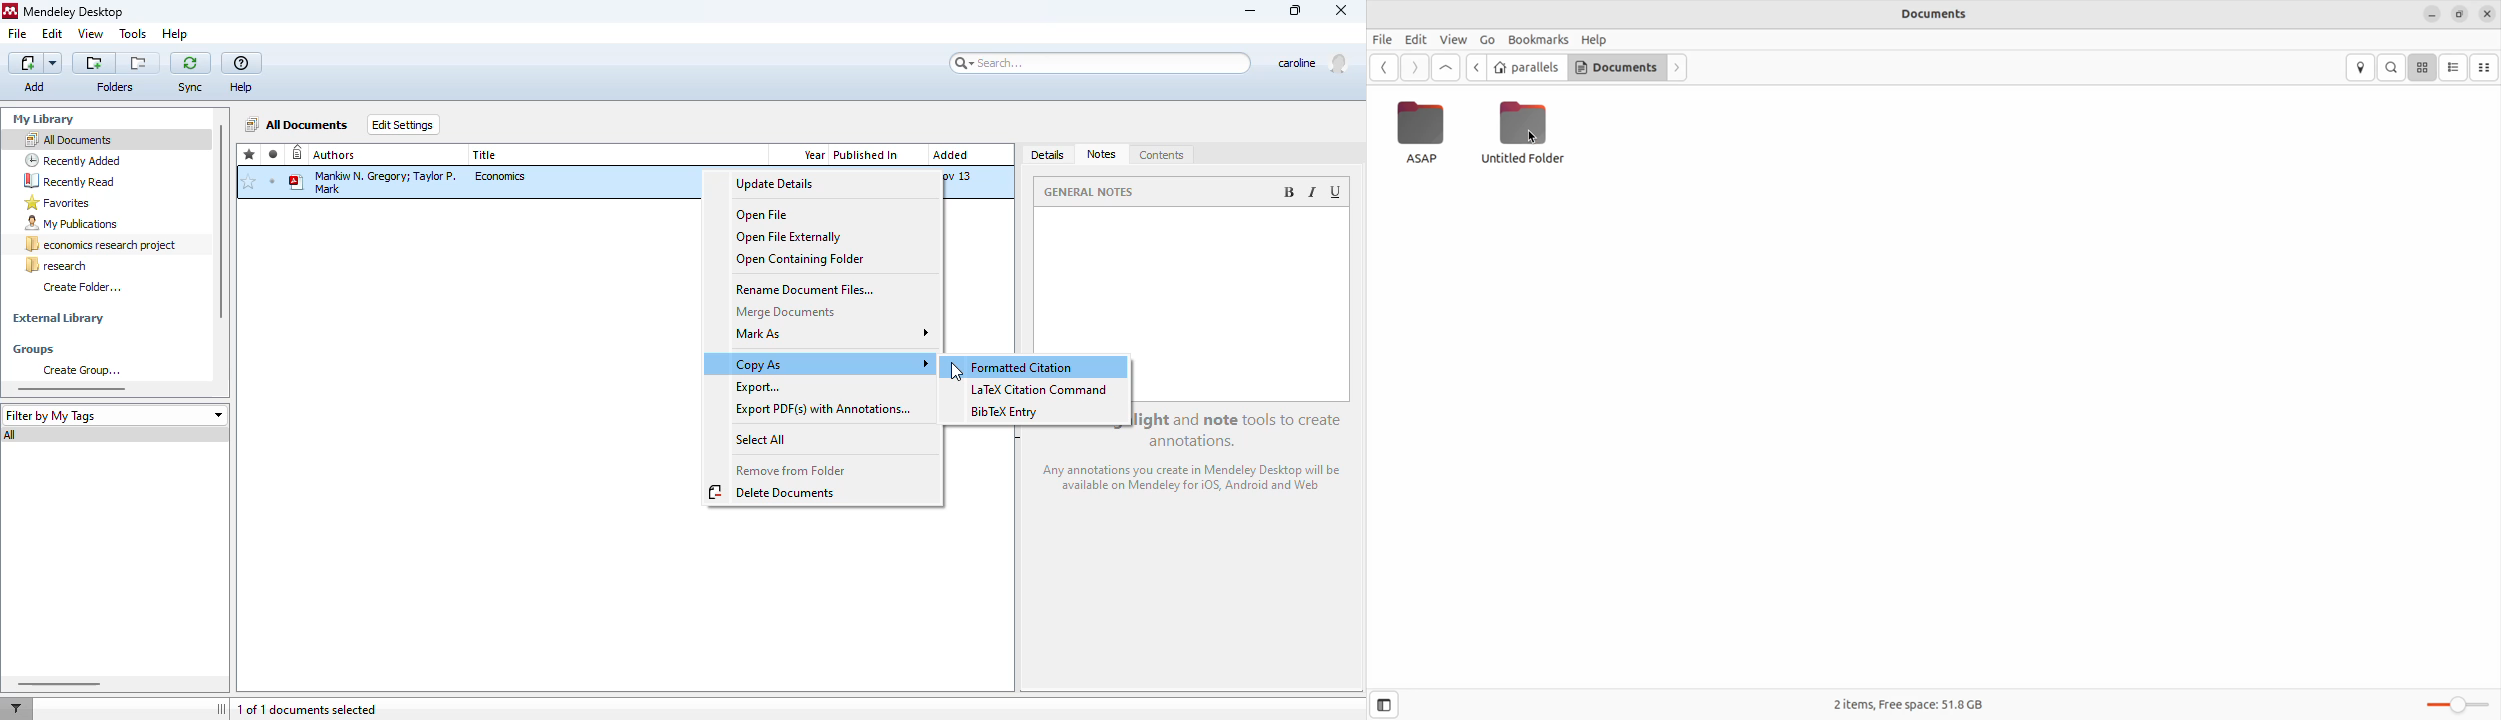  Describe the element at coordinates (2362, 67) in the screenshot. I see `location` at that location.